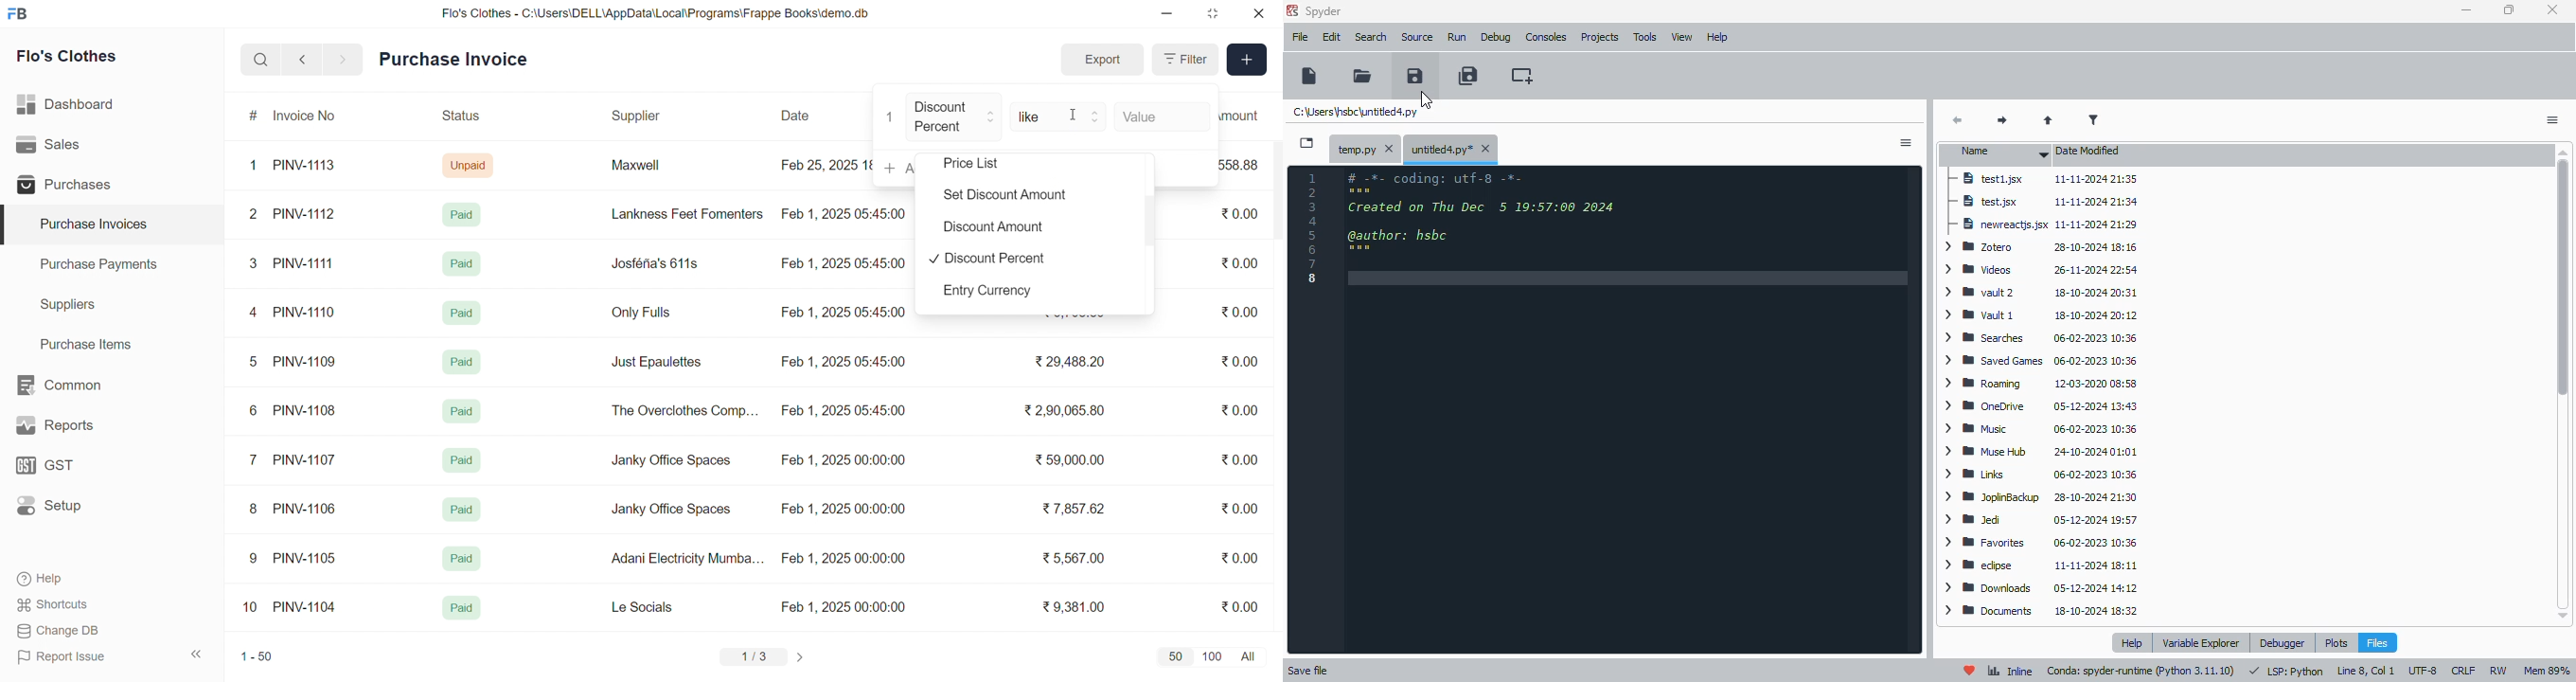 This screenshot has width=2576, height=700. I want to click on Help, so click(83, 580).